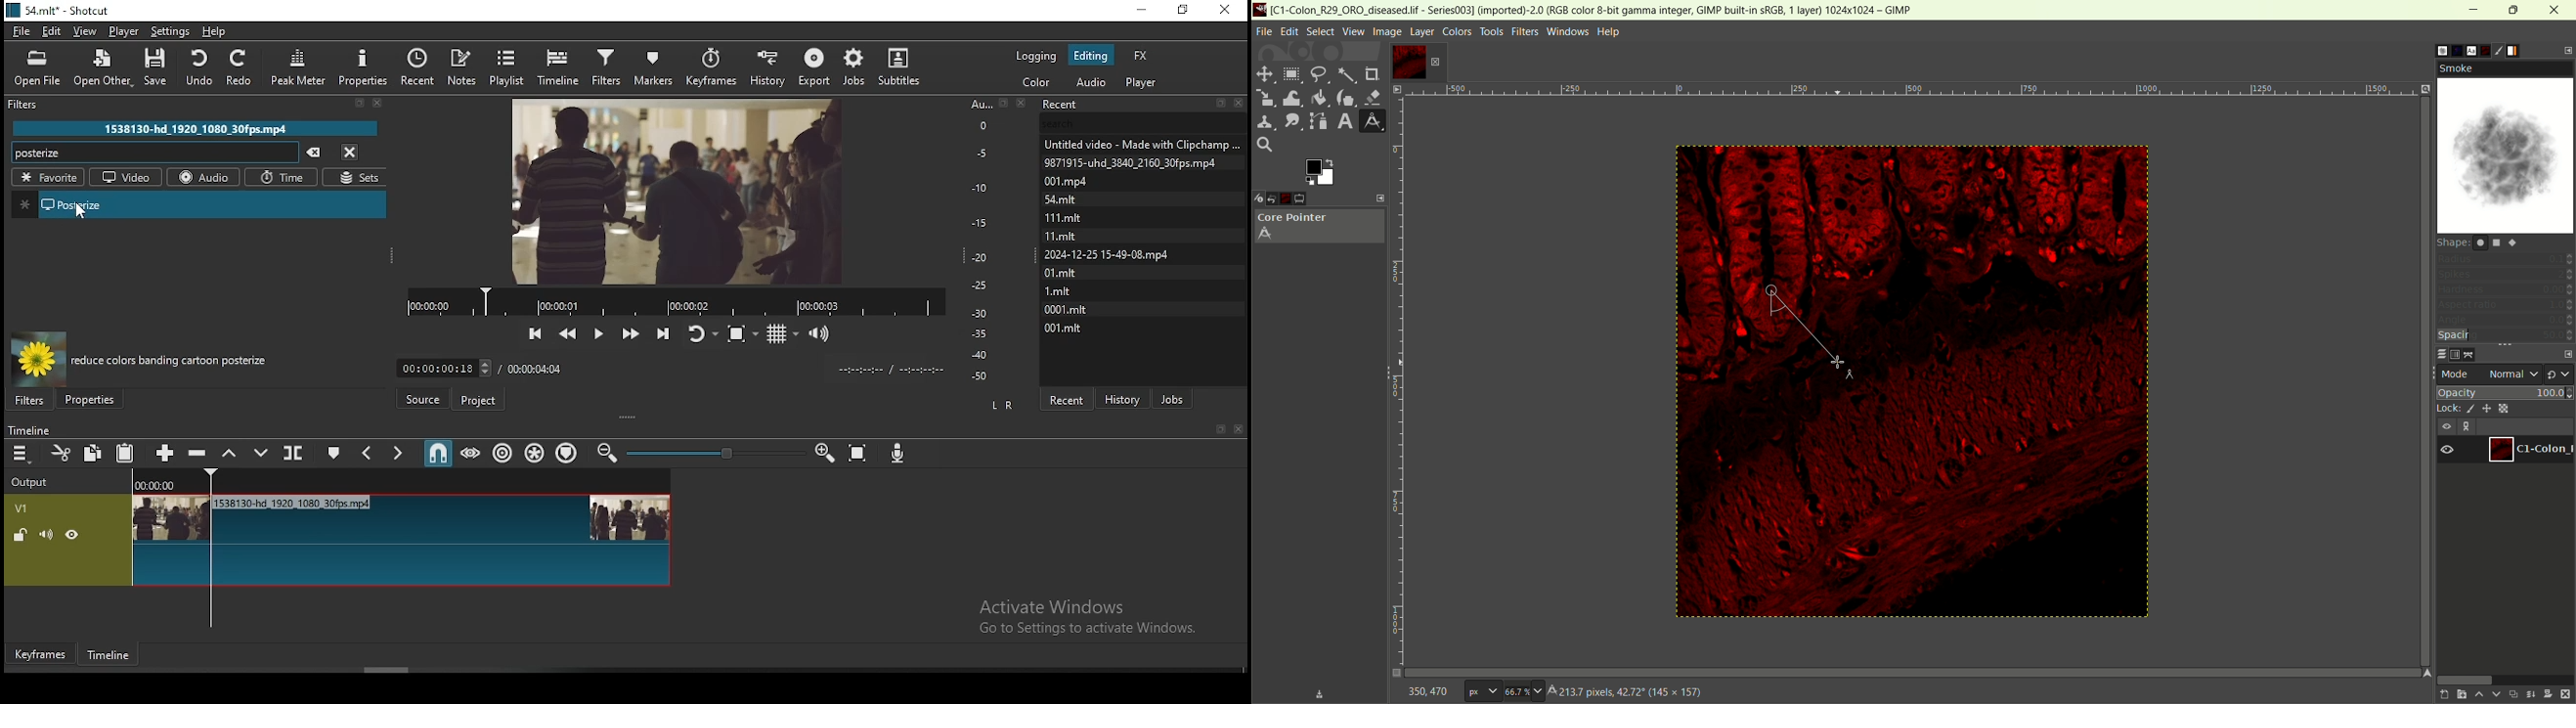 This screenshot has height=728, width=2576. Describe the element at coordinates (2529, 449) in the screenshot. I see `layer1` at that location.